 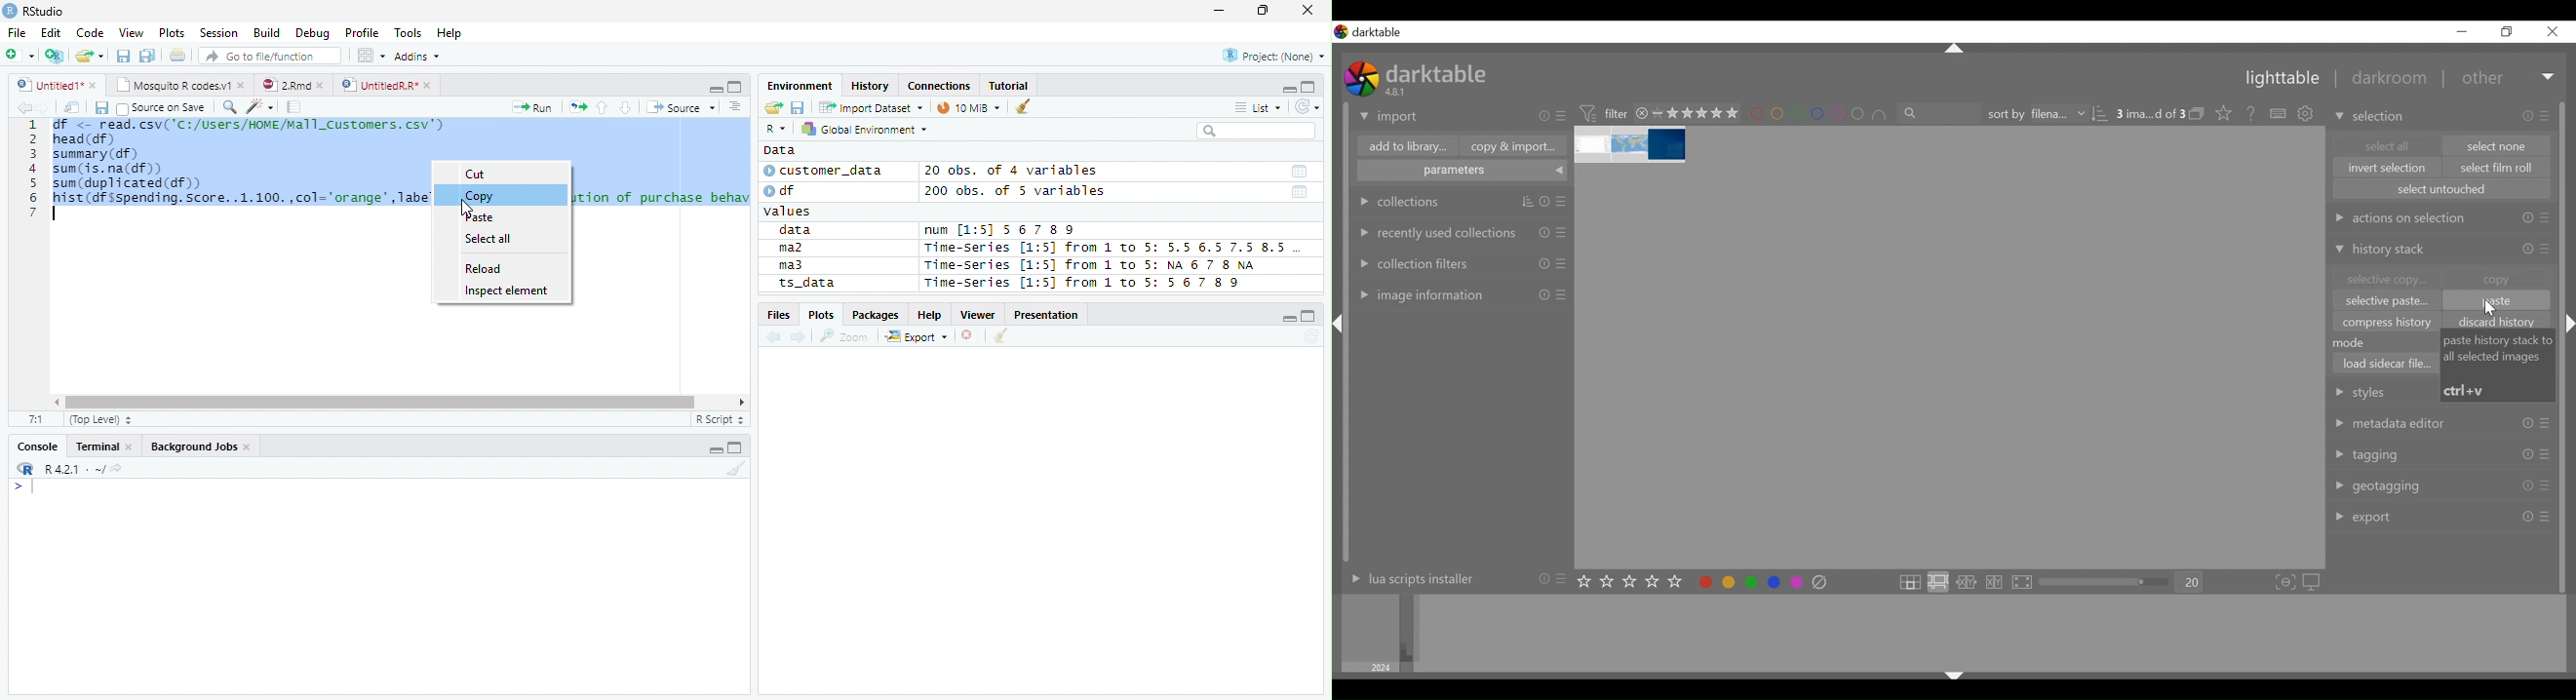 What do you see at coordinates (1287, 88) in the screenshot?
I see `Minimze` at bounding box center [1287, 88].